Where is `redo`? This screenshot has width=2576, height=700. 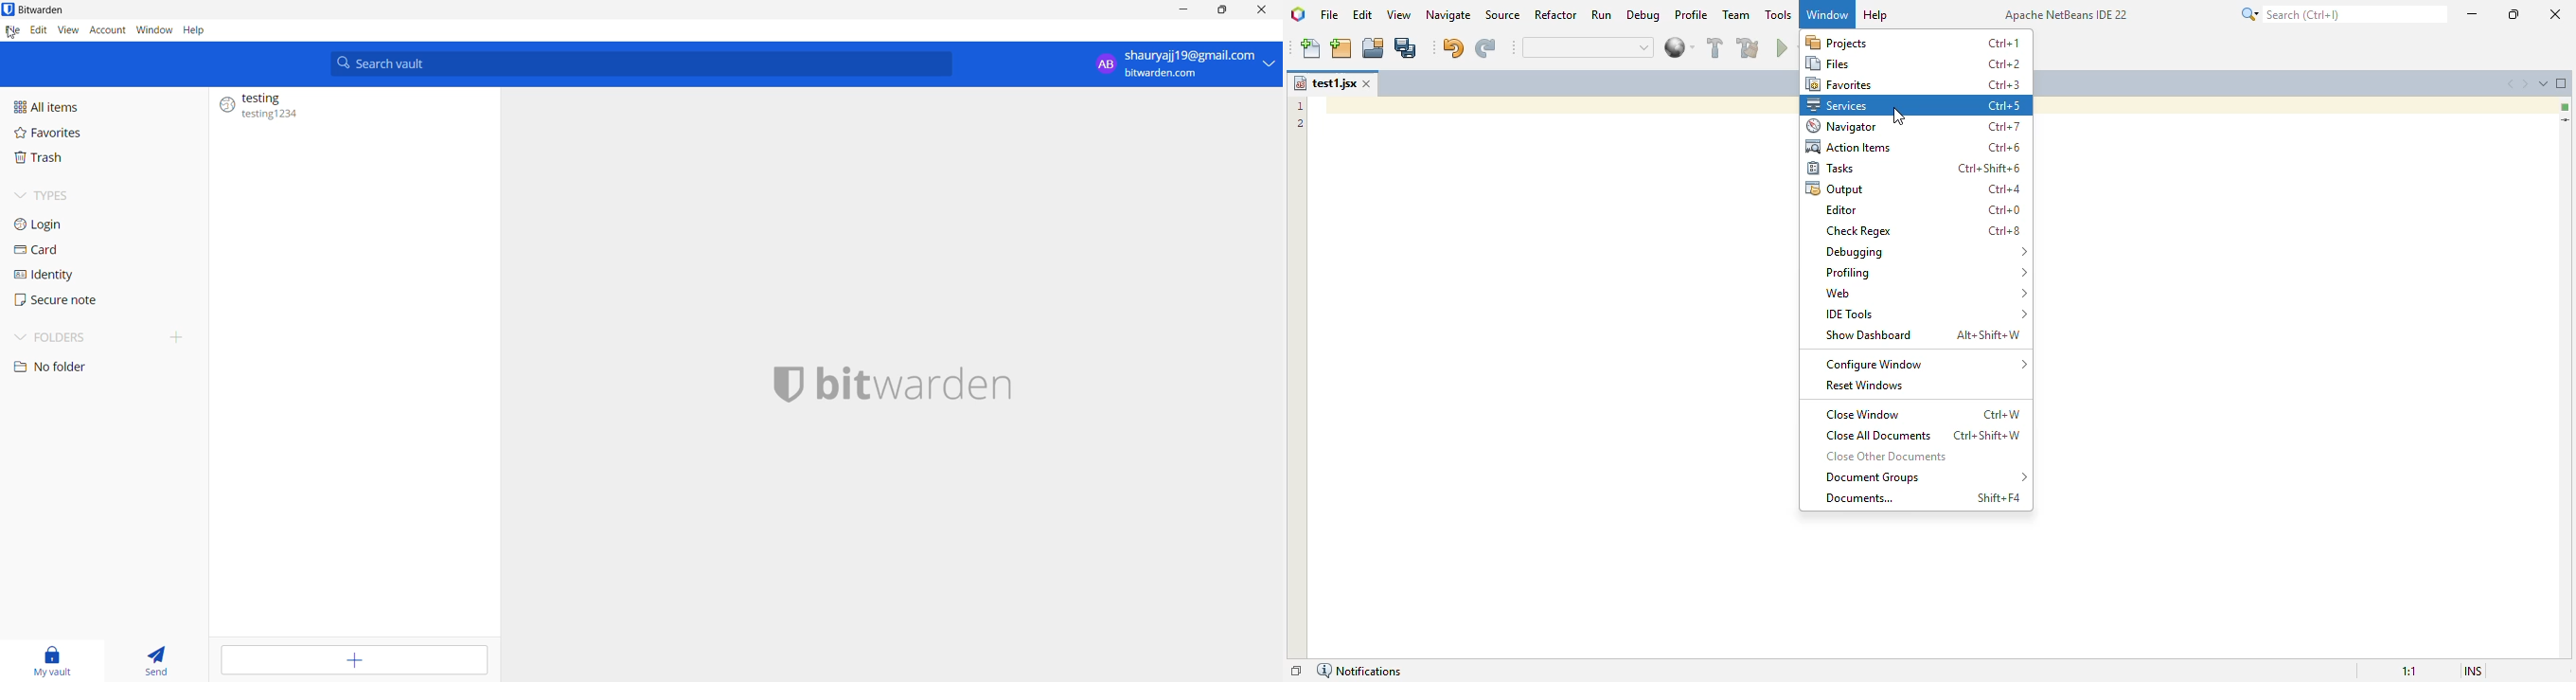
redo is located at coordinates (1485, 48).